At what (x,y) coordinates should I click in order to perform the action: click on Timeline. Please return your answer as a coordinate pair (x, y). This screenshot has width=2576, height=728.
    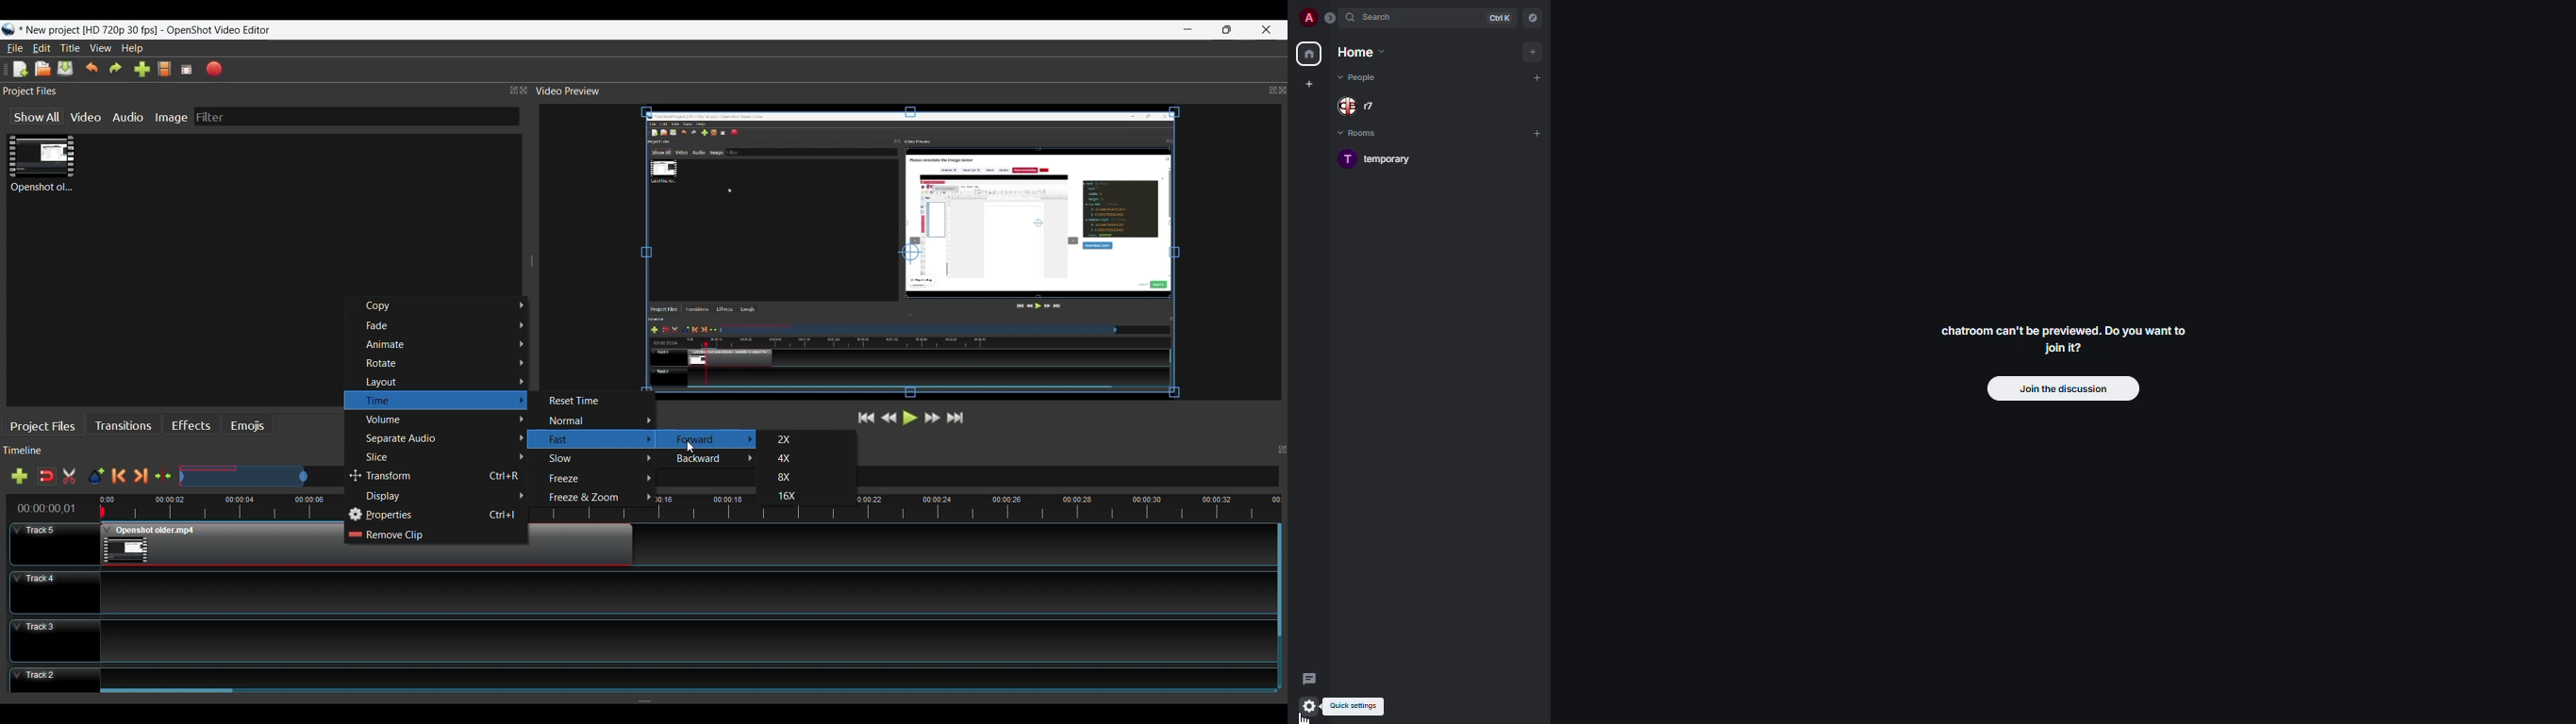
    Looking at the image, I should click on (174, 506).